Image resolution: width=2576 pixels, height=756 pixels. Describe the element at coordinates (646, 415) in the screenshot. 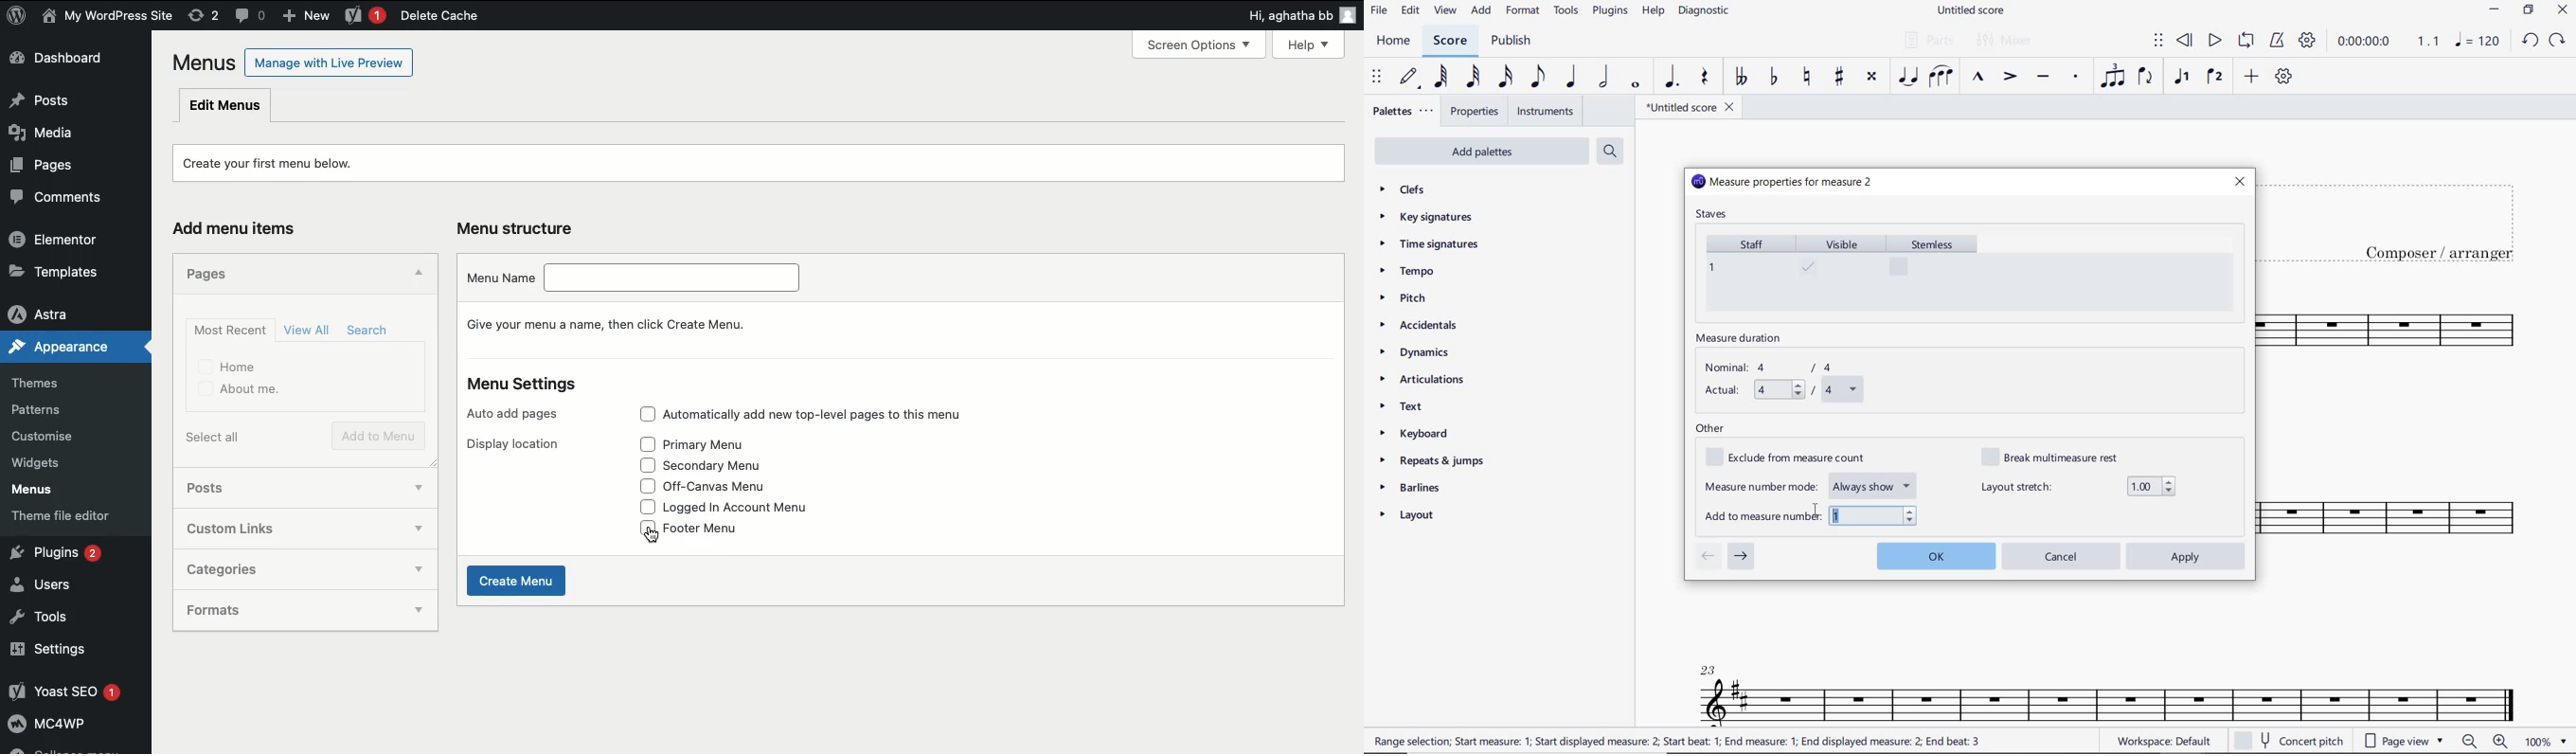

I see `Check box` at that location.